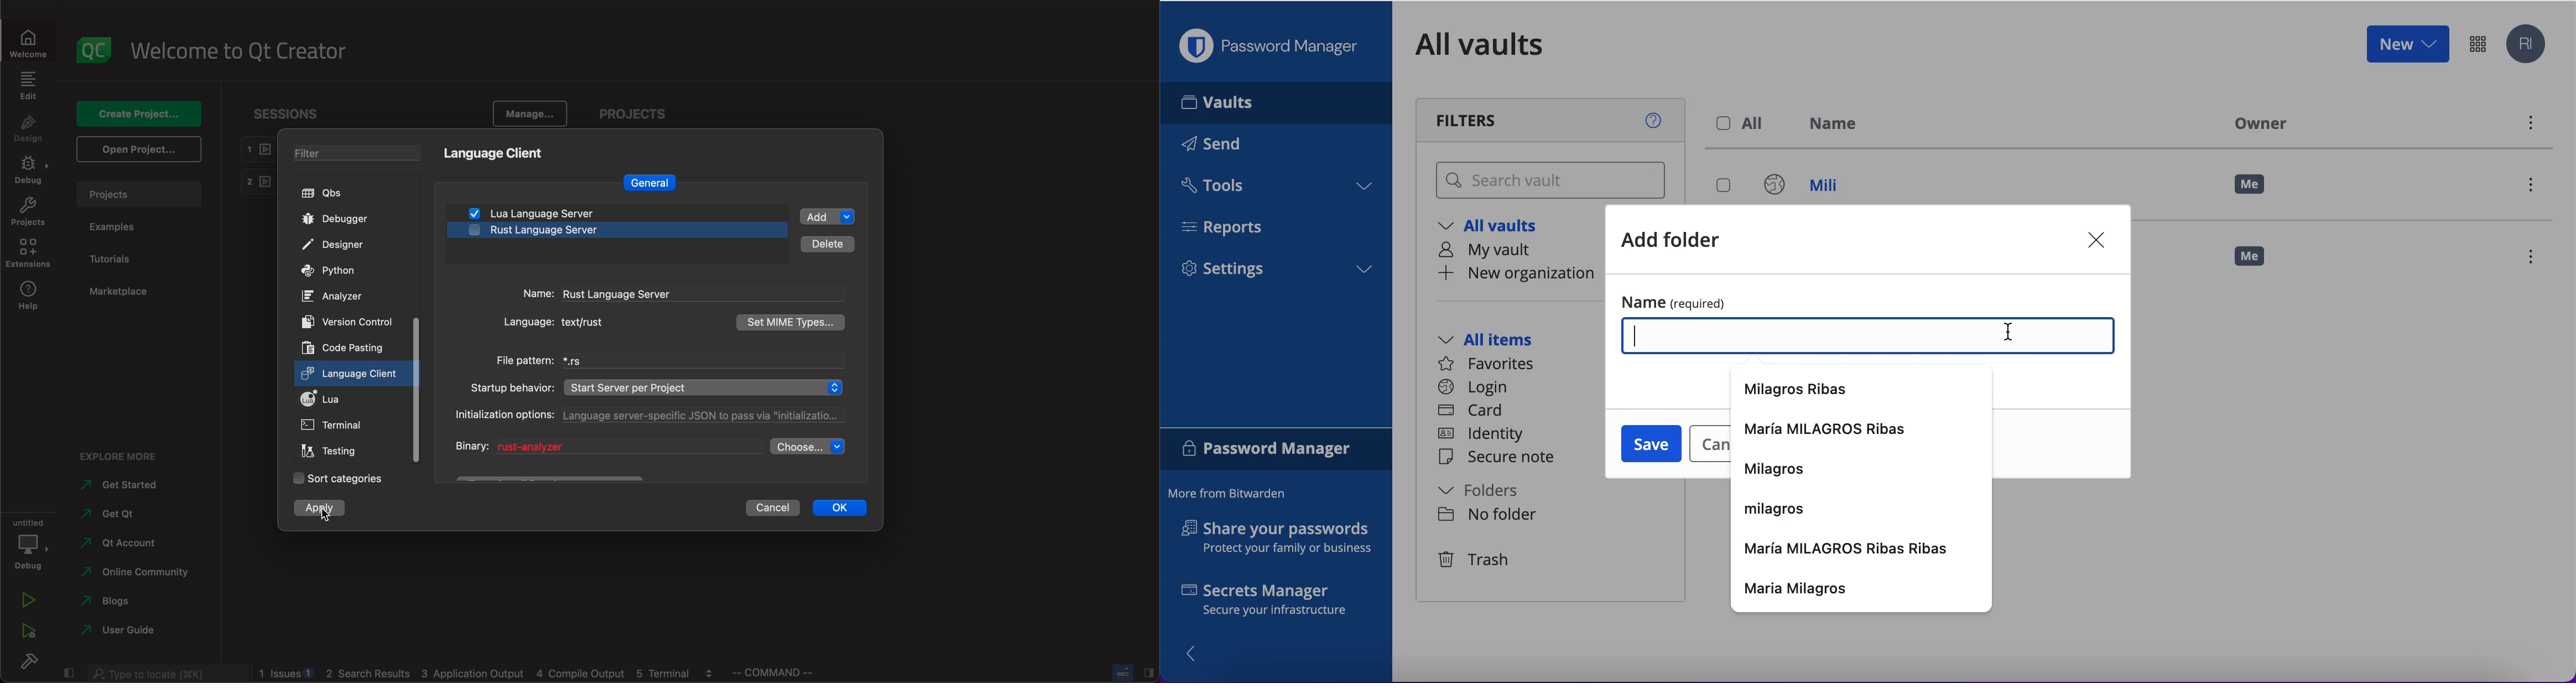  What do you see at coordinates (29, 85) in the screenshot?
I see `edit` at bounding box center [29, 85].